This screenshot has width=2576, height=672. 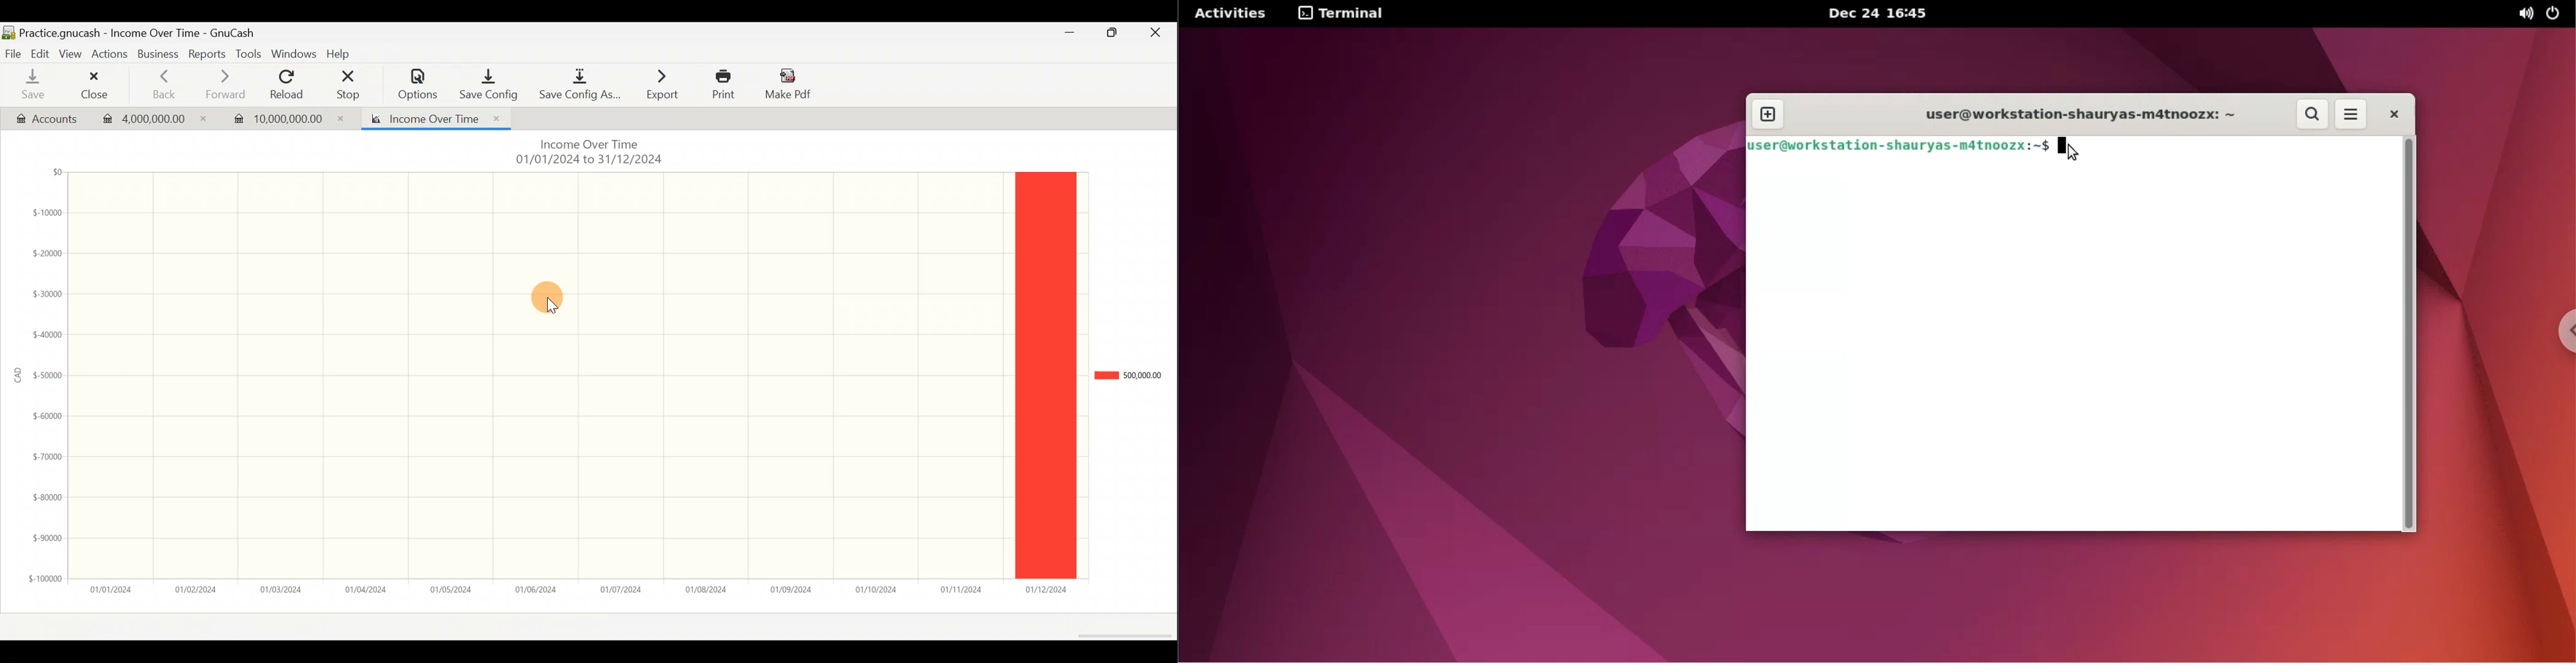 What do you see at coordinates (790, 83) in the screenshot?
I see `Make Pdf` at bounding box center [790, 83].